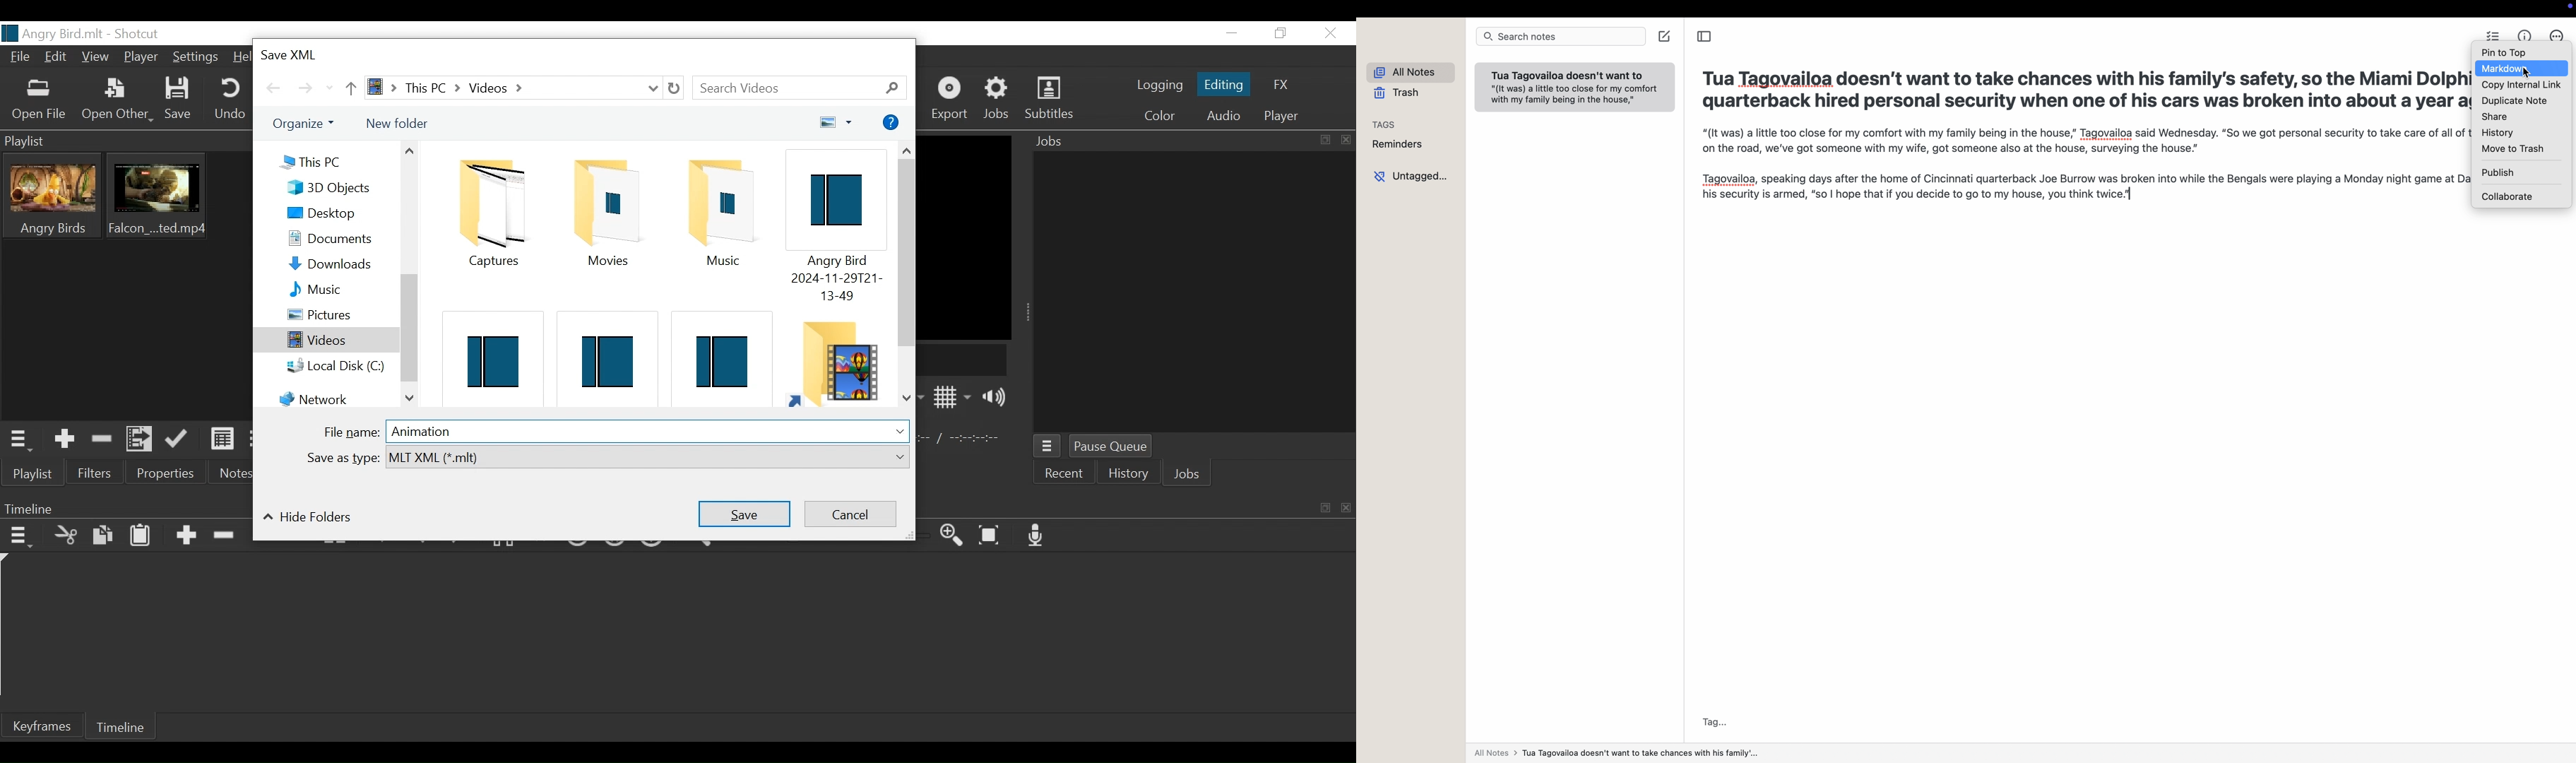  Describe the element at coordinates (222, 442) in the screenshot. I see `View as Detail` at that location.